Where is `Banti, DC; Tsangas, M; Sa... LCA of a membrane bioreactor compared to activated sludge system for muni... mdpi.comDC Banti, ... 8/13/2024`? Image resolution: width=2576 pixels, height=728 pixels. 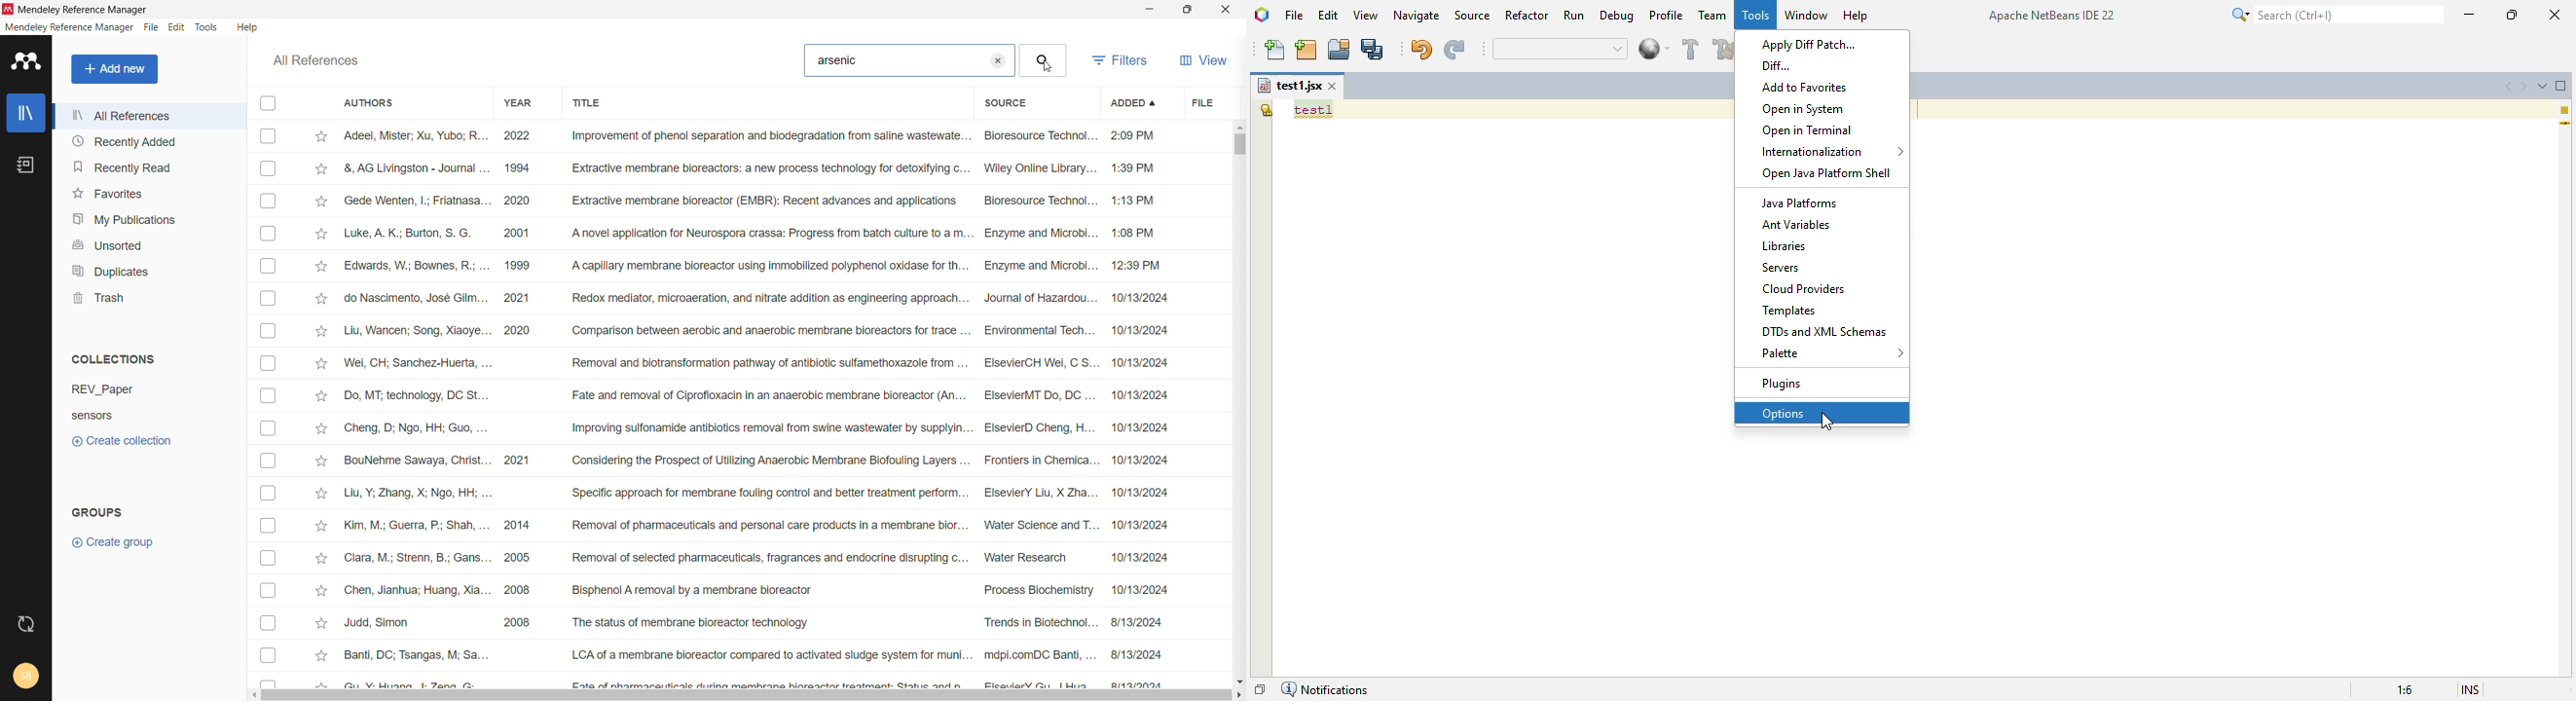 Banti, DC; Tsangas, M; Sa... LCA of a membrane bioreactor compared to activated sludge system for muni... mdpi.comDC Banti, ... 8/13/2024 is located at coordinates (754, 652).